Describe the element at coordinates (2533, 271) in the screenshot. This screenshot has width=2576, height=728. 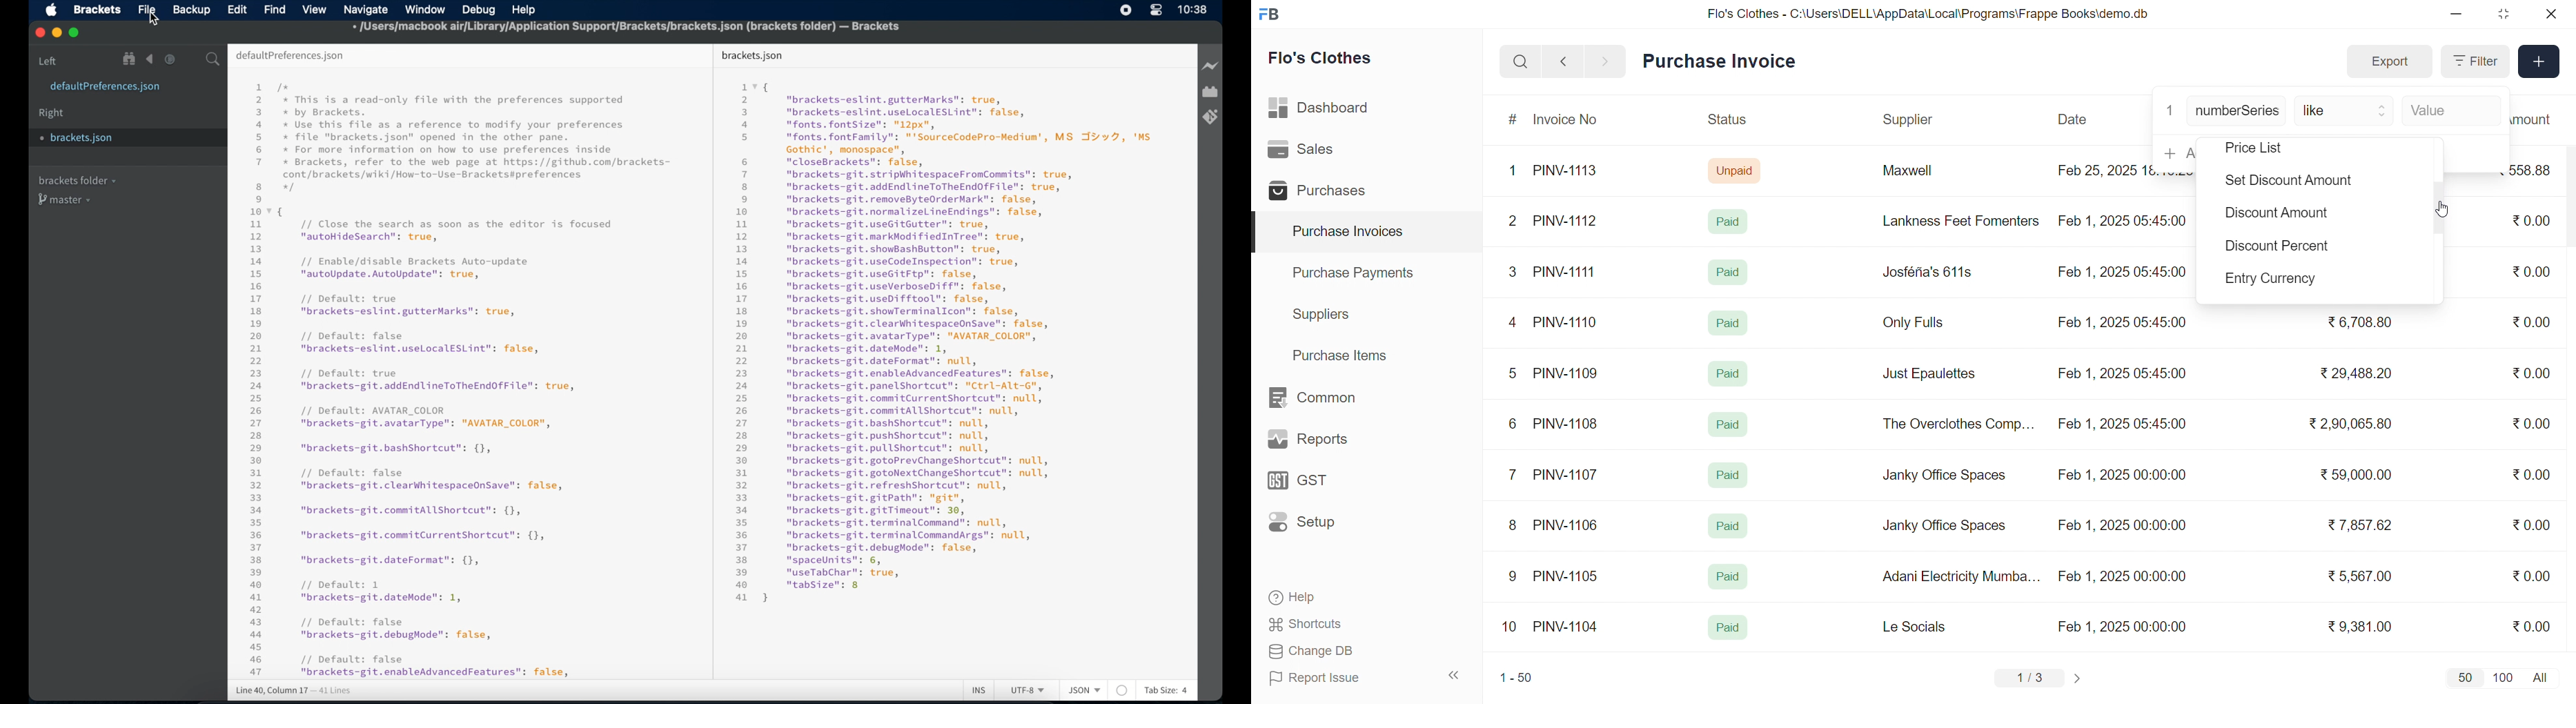
I see `₹0.00` at that location.